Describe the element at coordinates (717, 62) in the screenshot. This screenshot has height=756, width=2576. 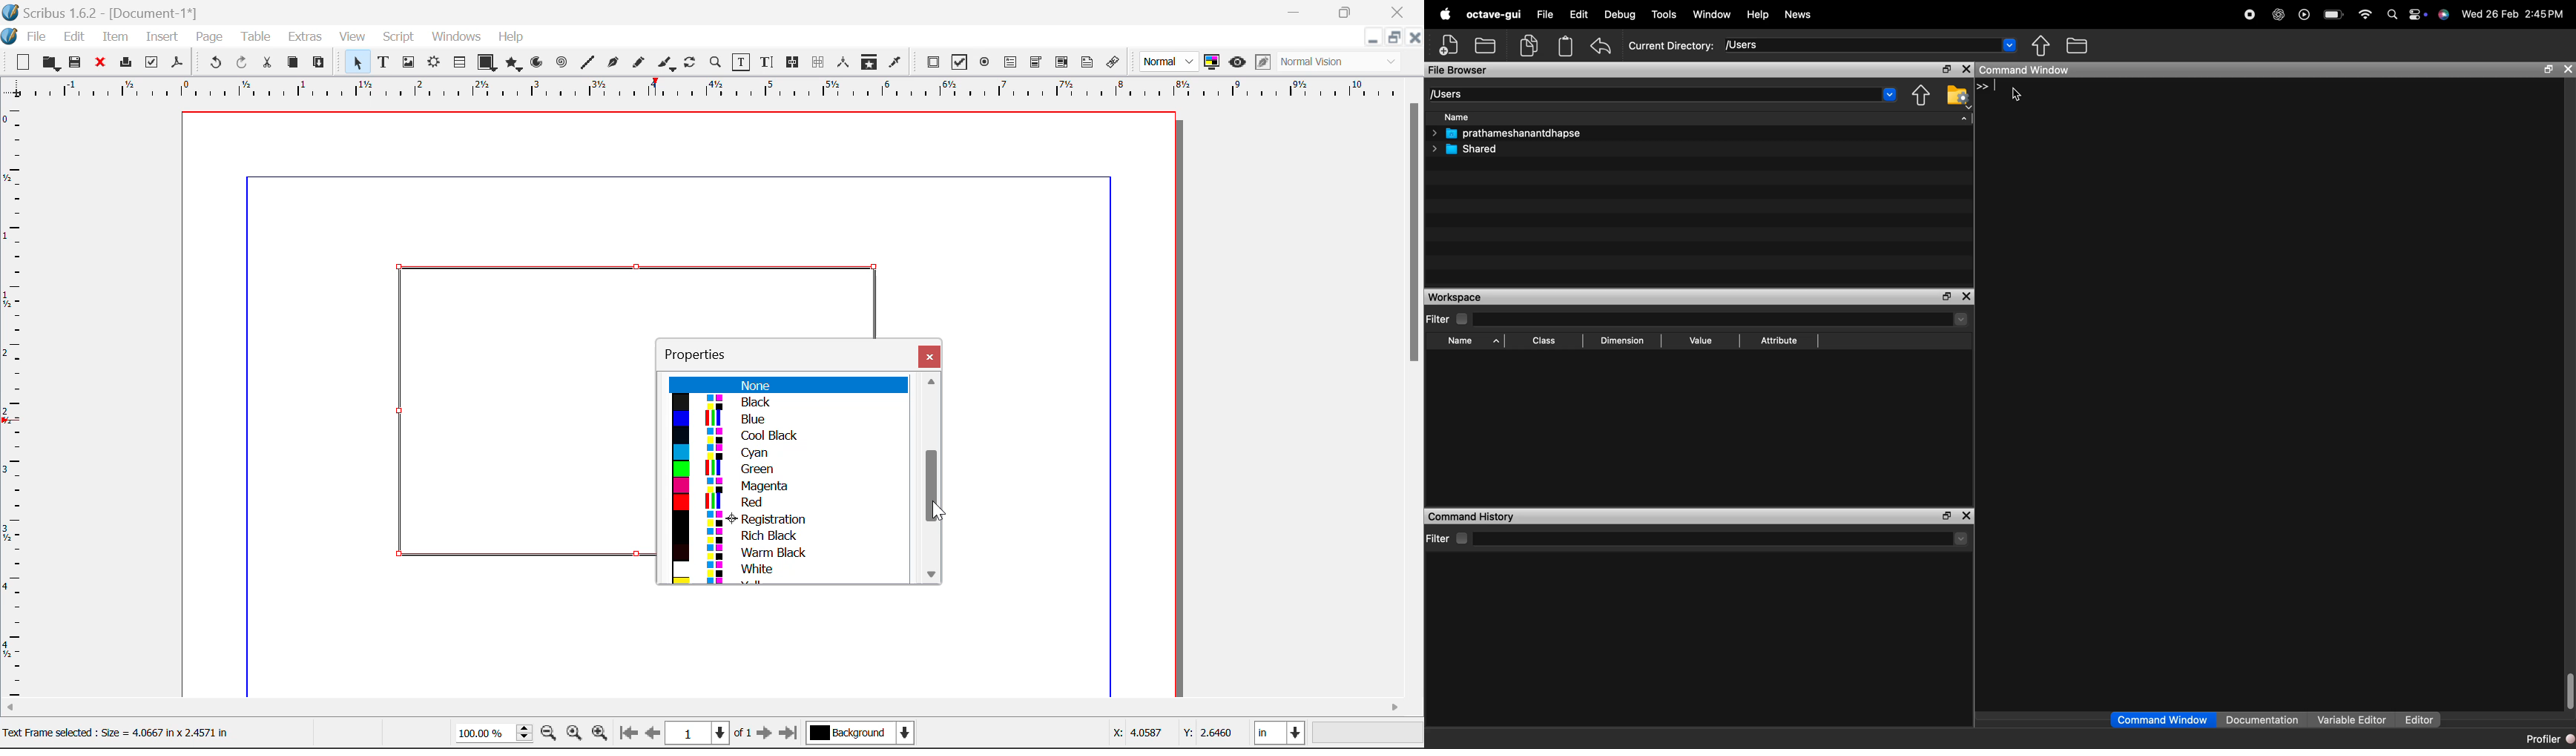
I see `Zoom` at that location.